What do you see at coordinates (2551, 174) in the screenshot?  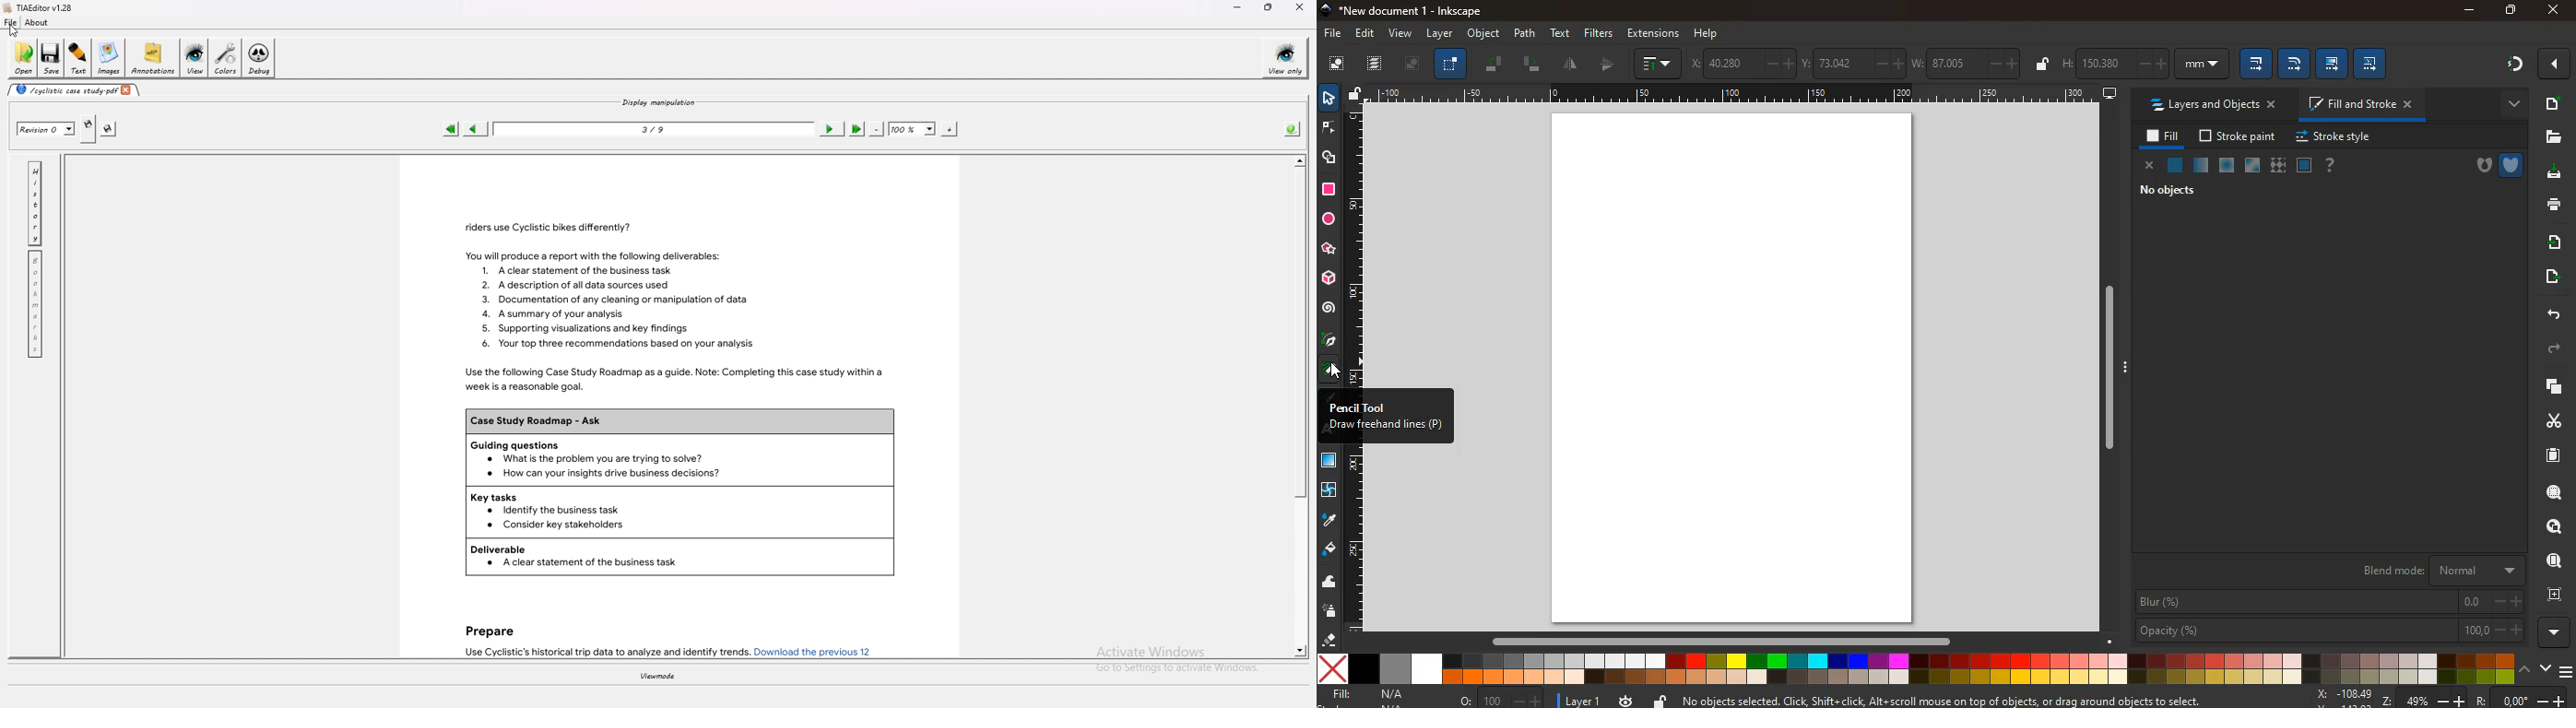 I see `download` at bounding box center [2551, 174].